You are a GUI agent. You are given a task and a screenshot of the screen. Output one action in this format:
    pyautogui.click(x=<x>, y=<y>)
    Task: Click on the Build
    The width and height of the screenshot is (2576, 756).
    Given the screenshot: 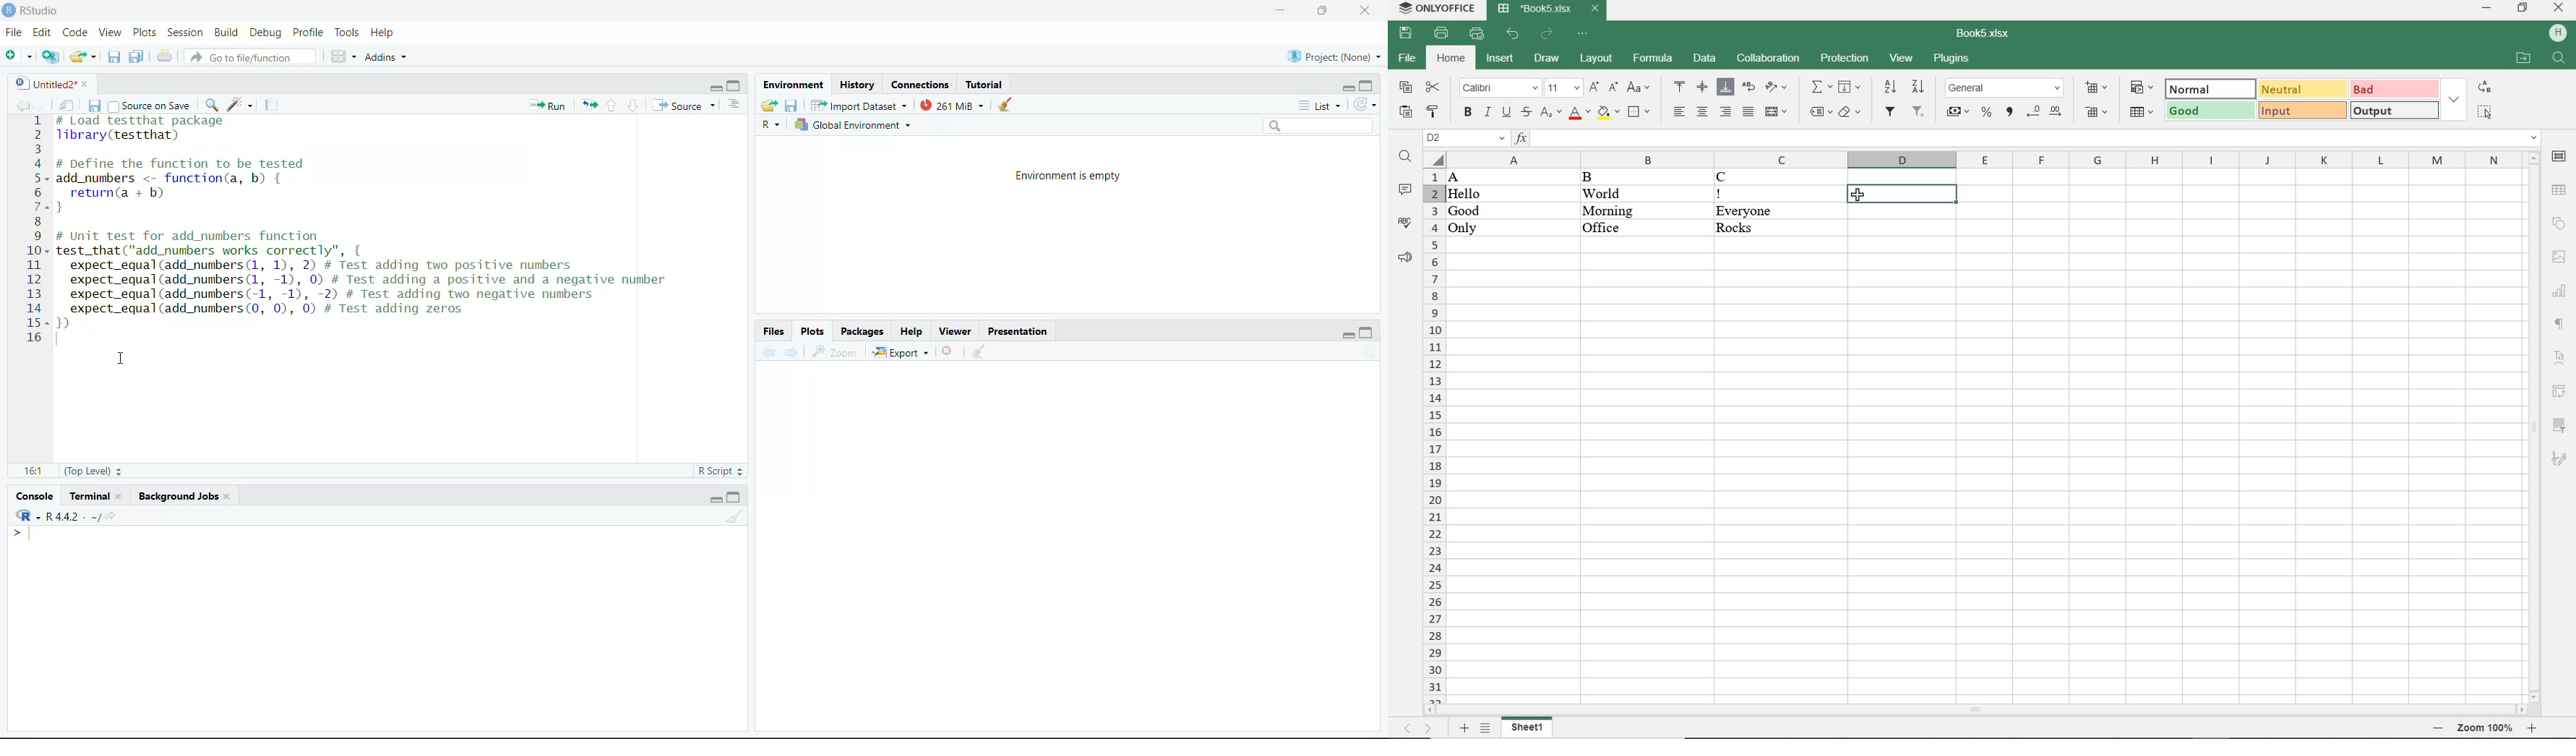 What is the action you would take?
    pyautogui.click(x=225, y=32)
    